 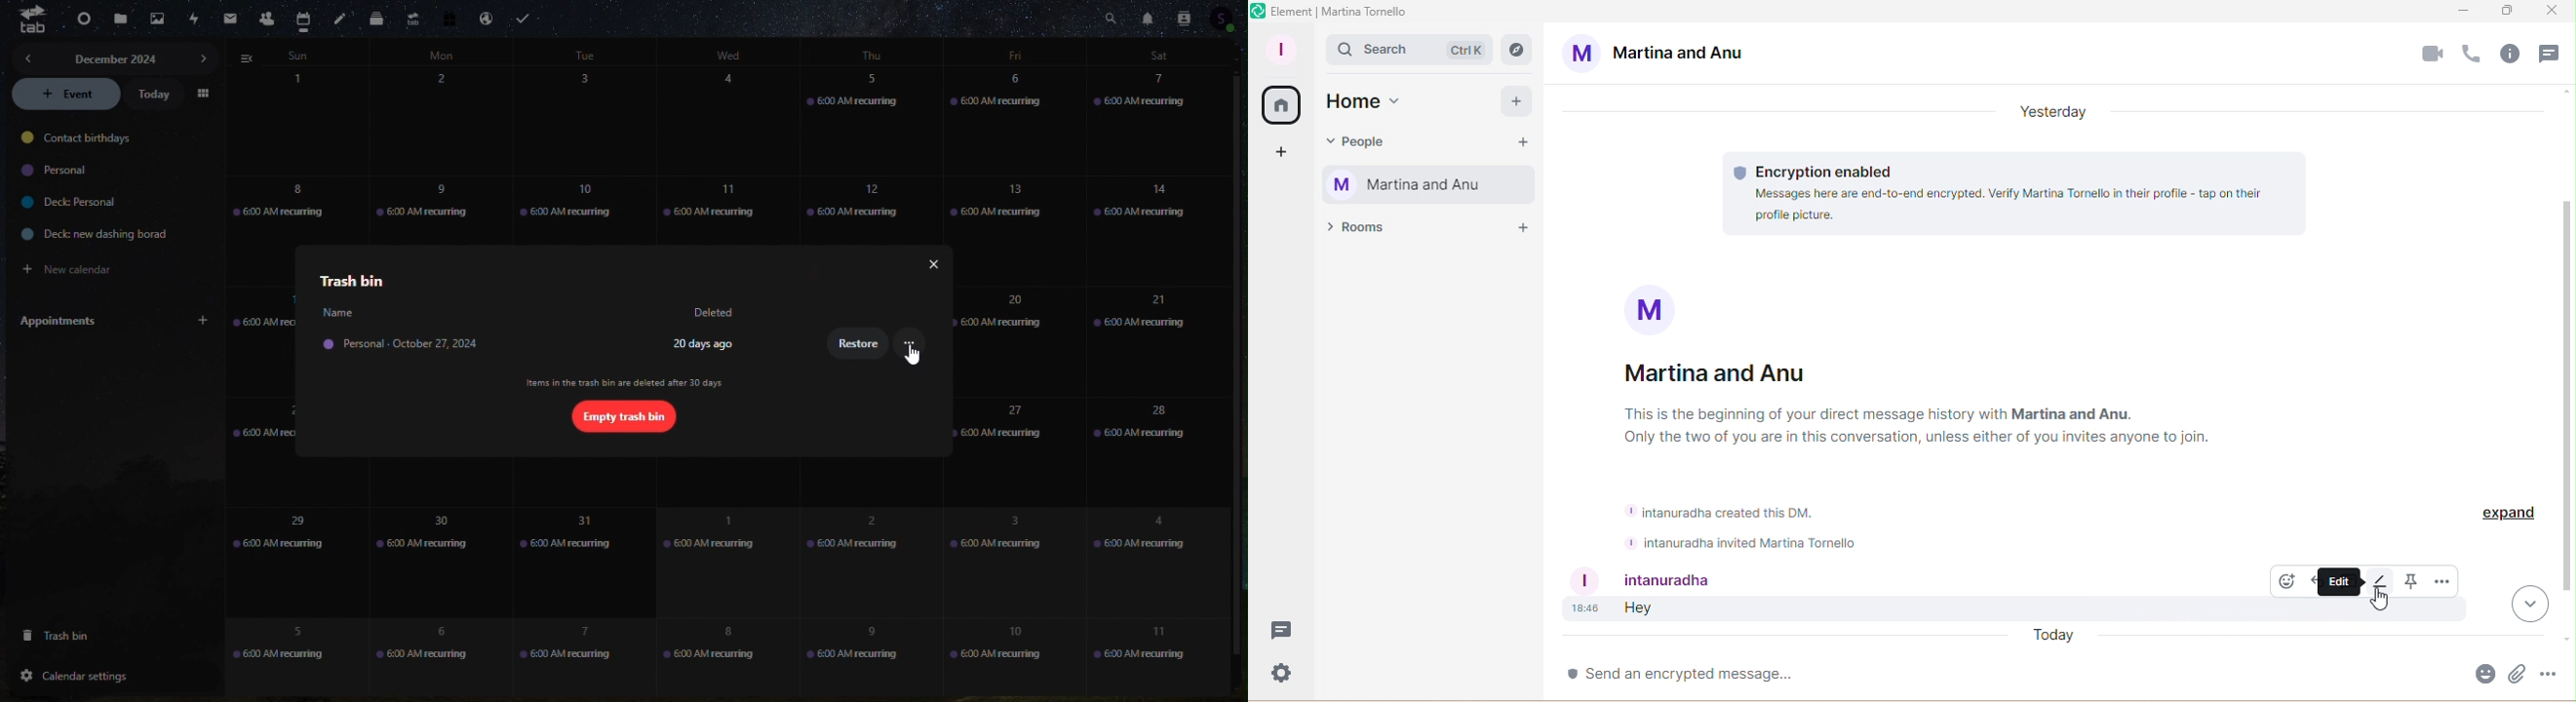 What do you see at coordinates (1139, 645) in the screenshot?
I see `11` at bounding box center [1139, 645].